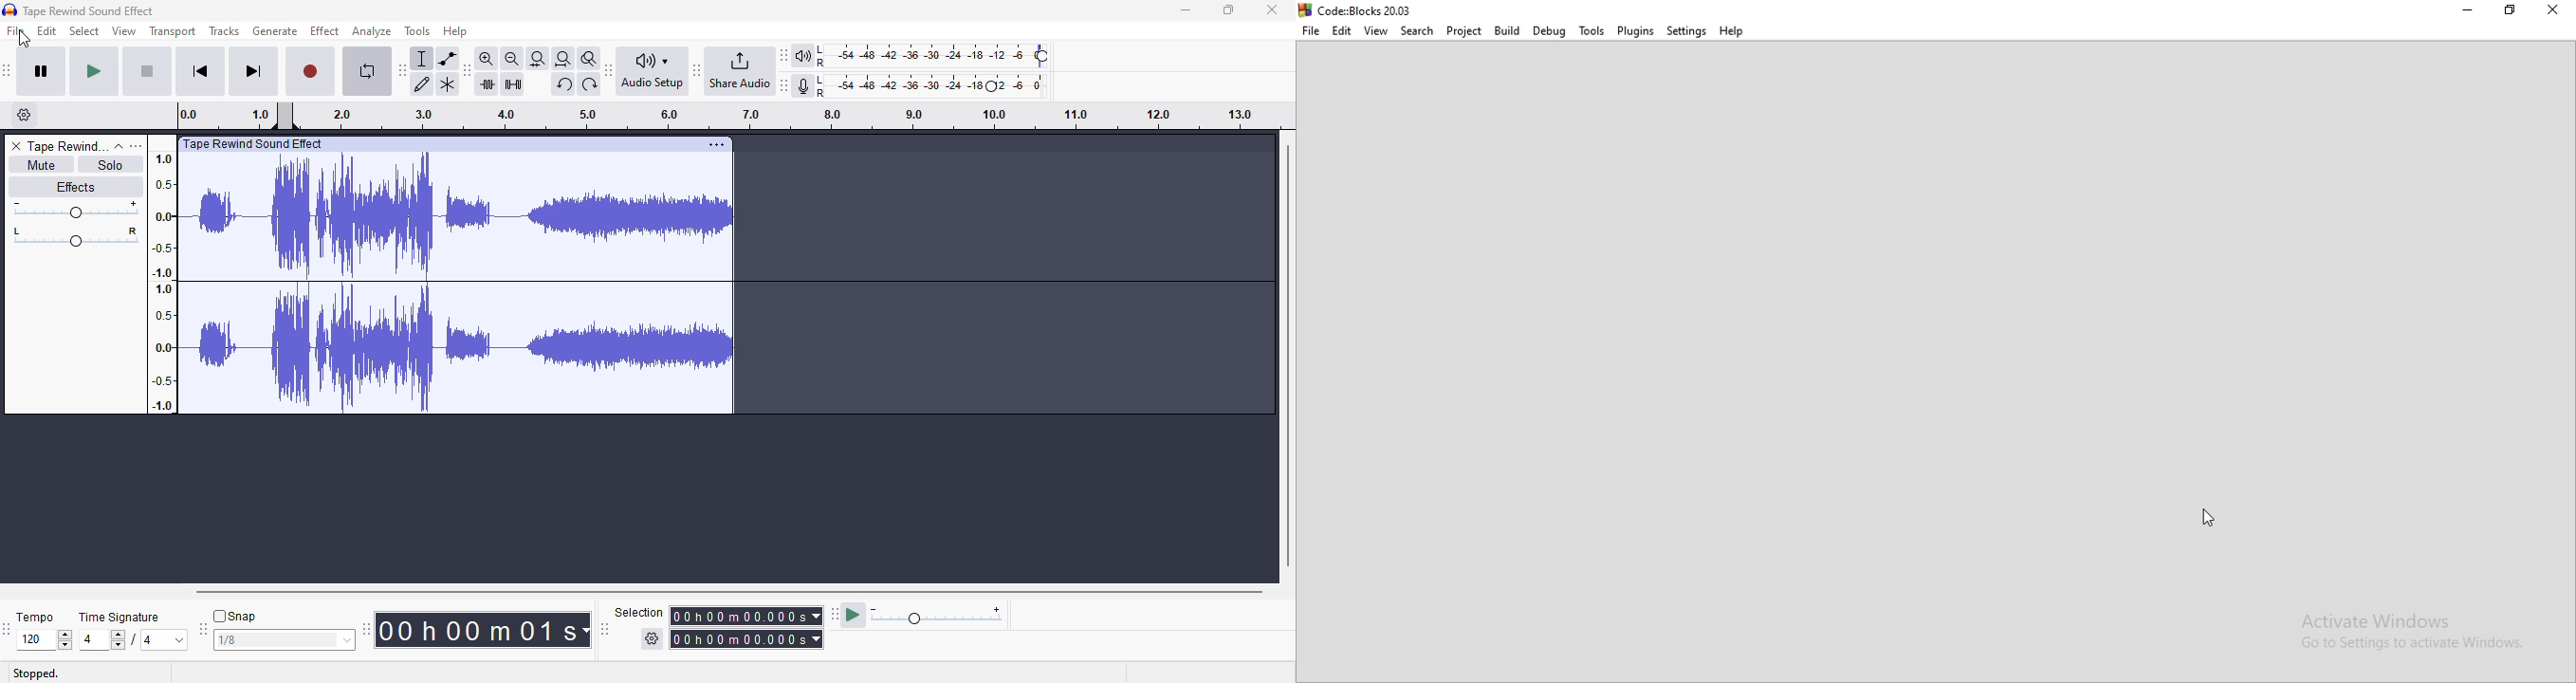 The image size is (2576, 700). Describe the element at coordinates (25, 41) in the screenshot. I see `cursor` at that location.